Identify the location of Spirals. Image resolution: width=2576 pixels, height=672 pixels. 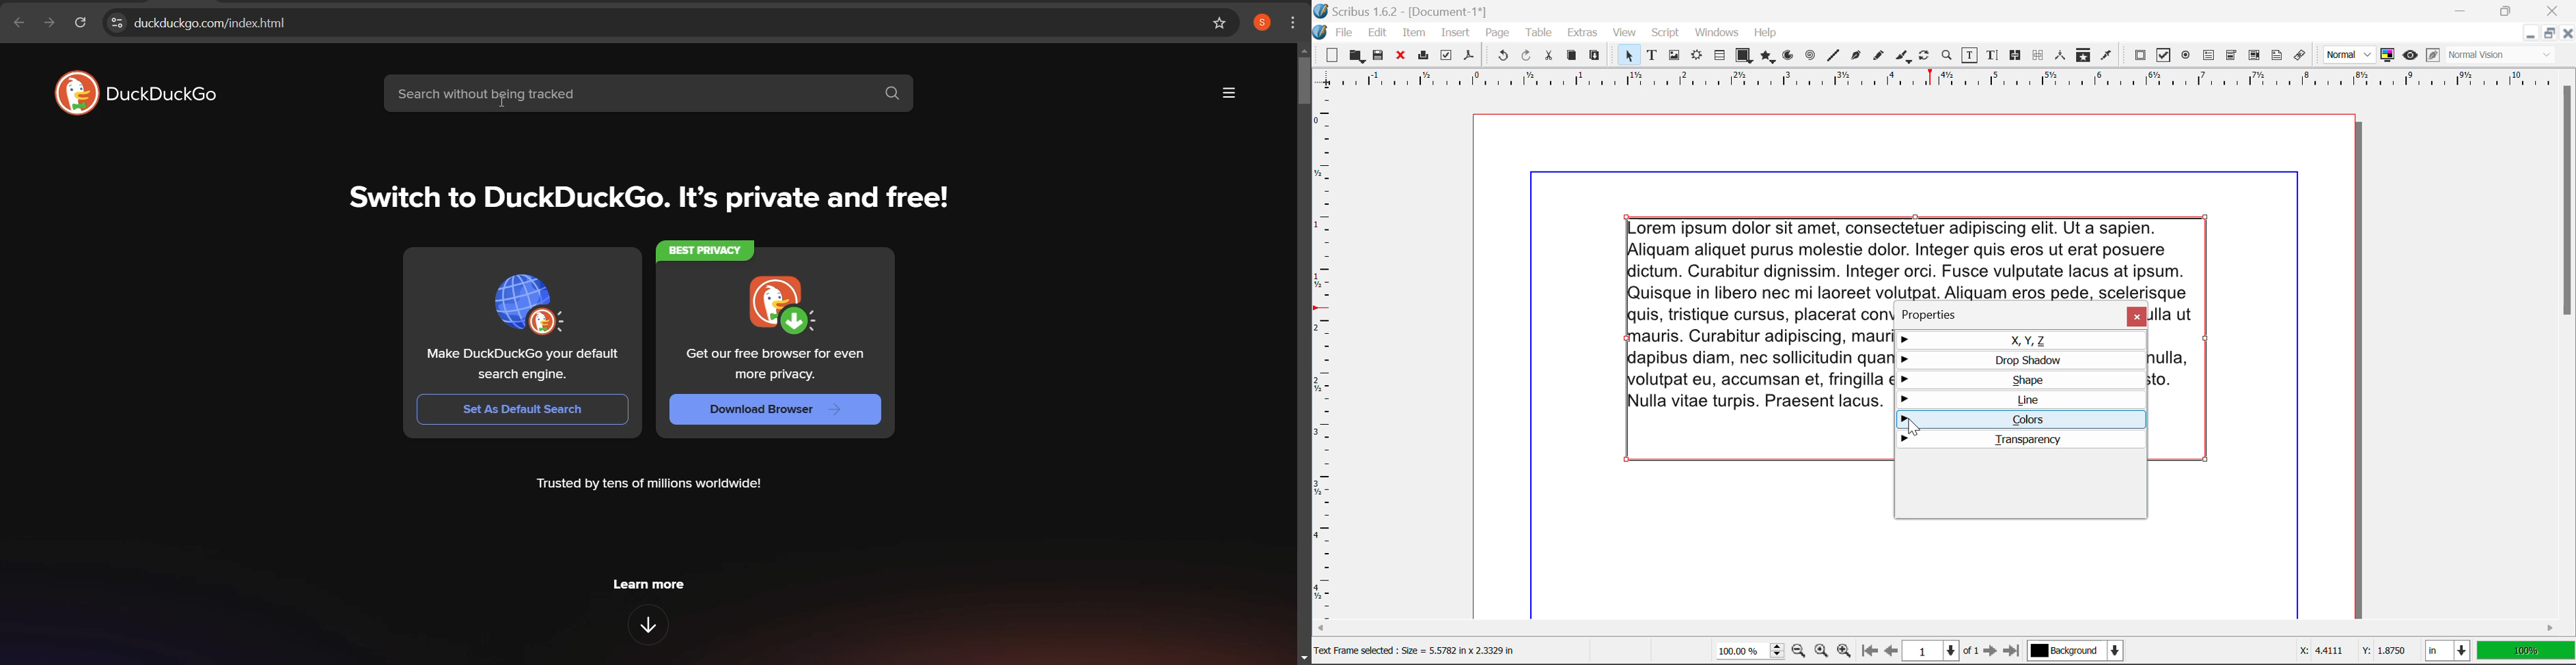
(1810, 57).